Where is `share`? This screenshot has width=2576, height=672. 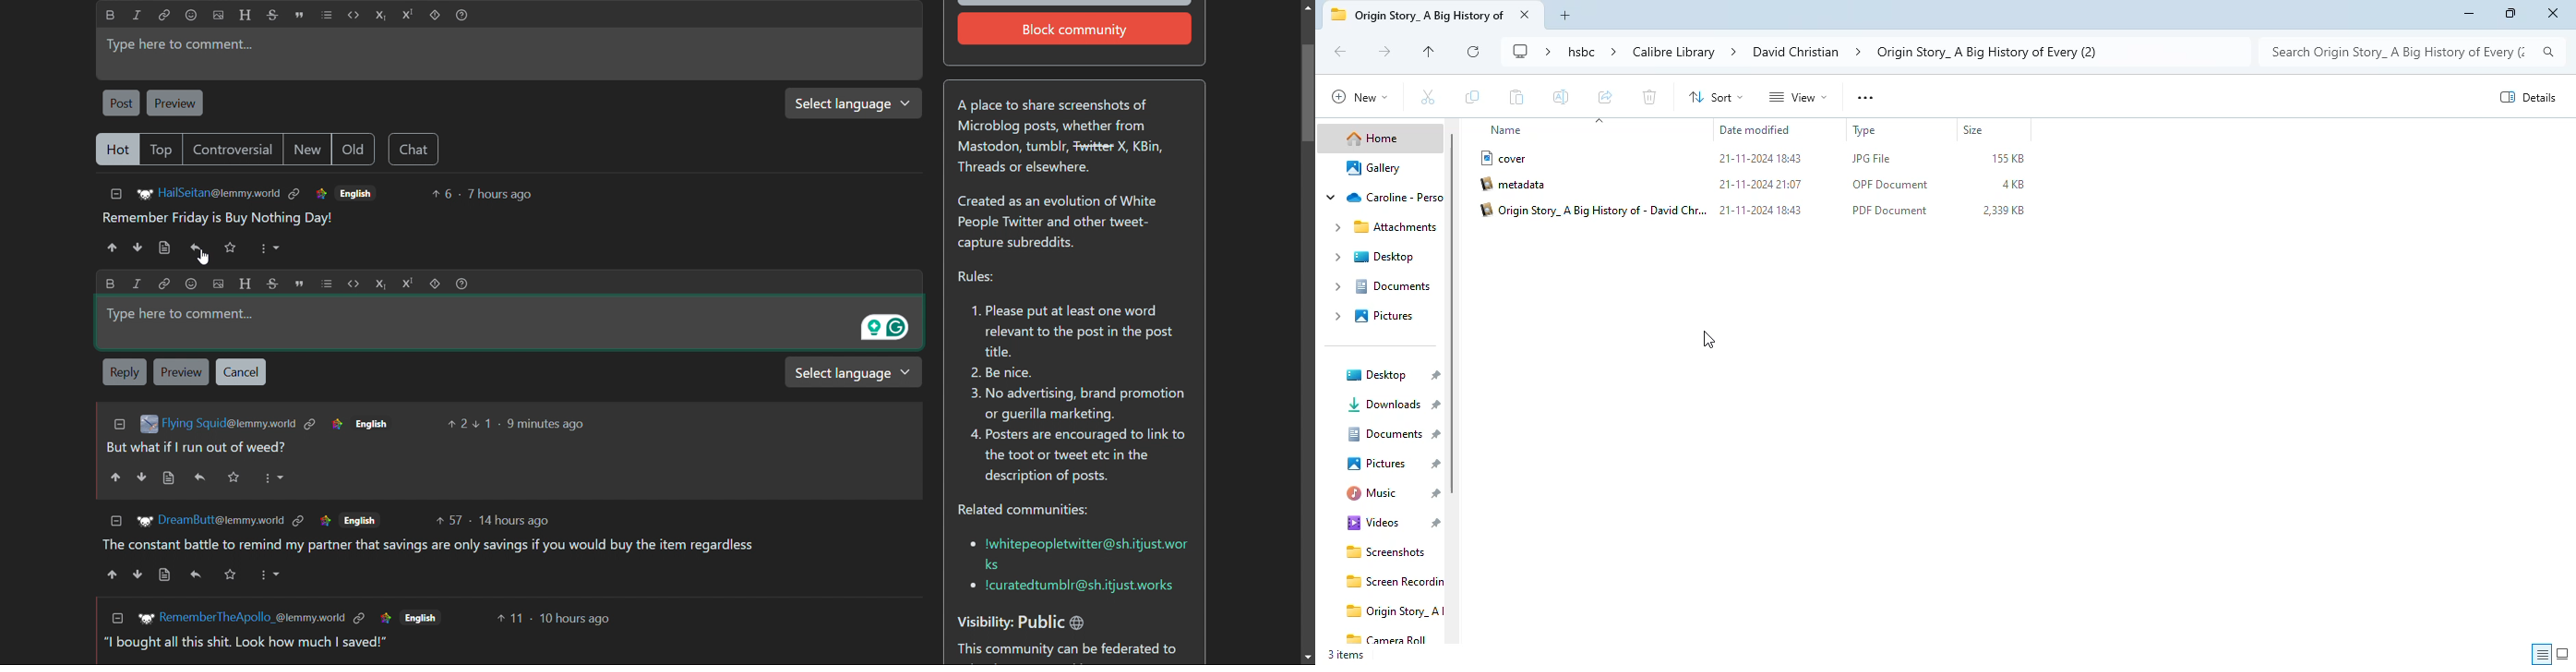 share is located at coordinates (1607, 95).